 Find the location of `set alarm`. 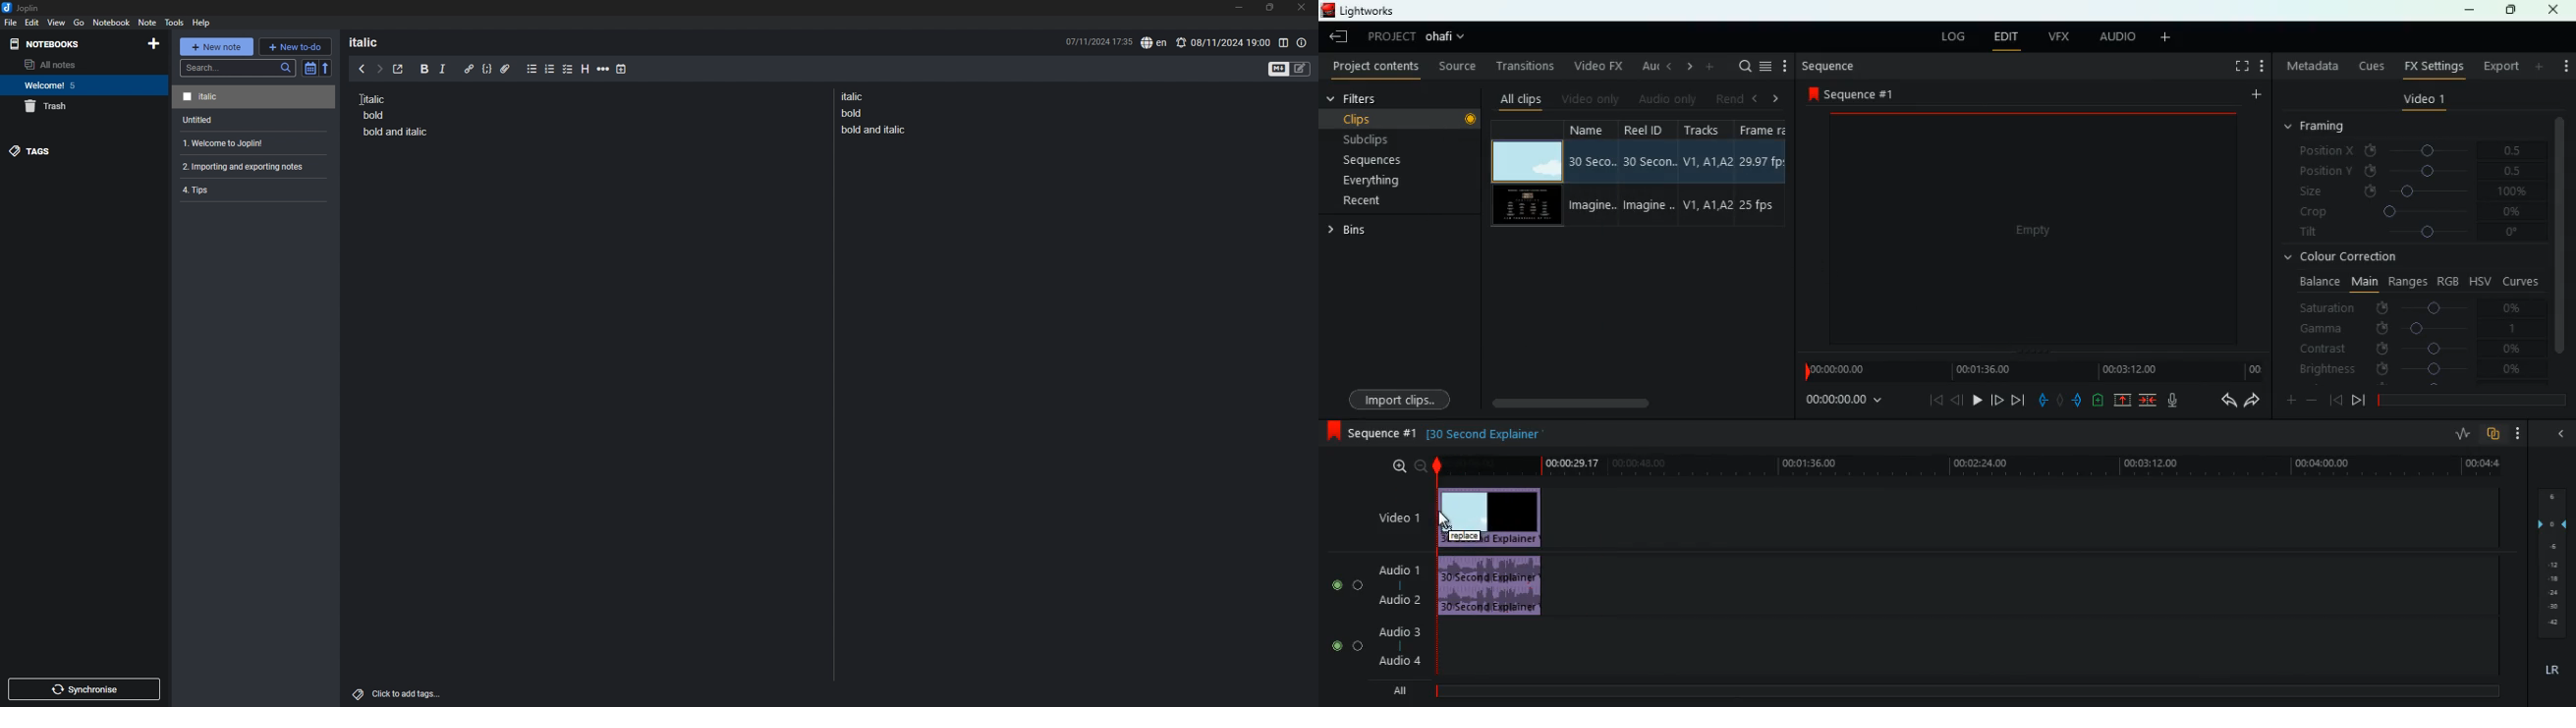

set alarm is located at coordinates (1223, 42).